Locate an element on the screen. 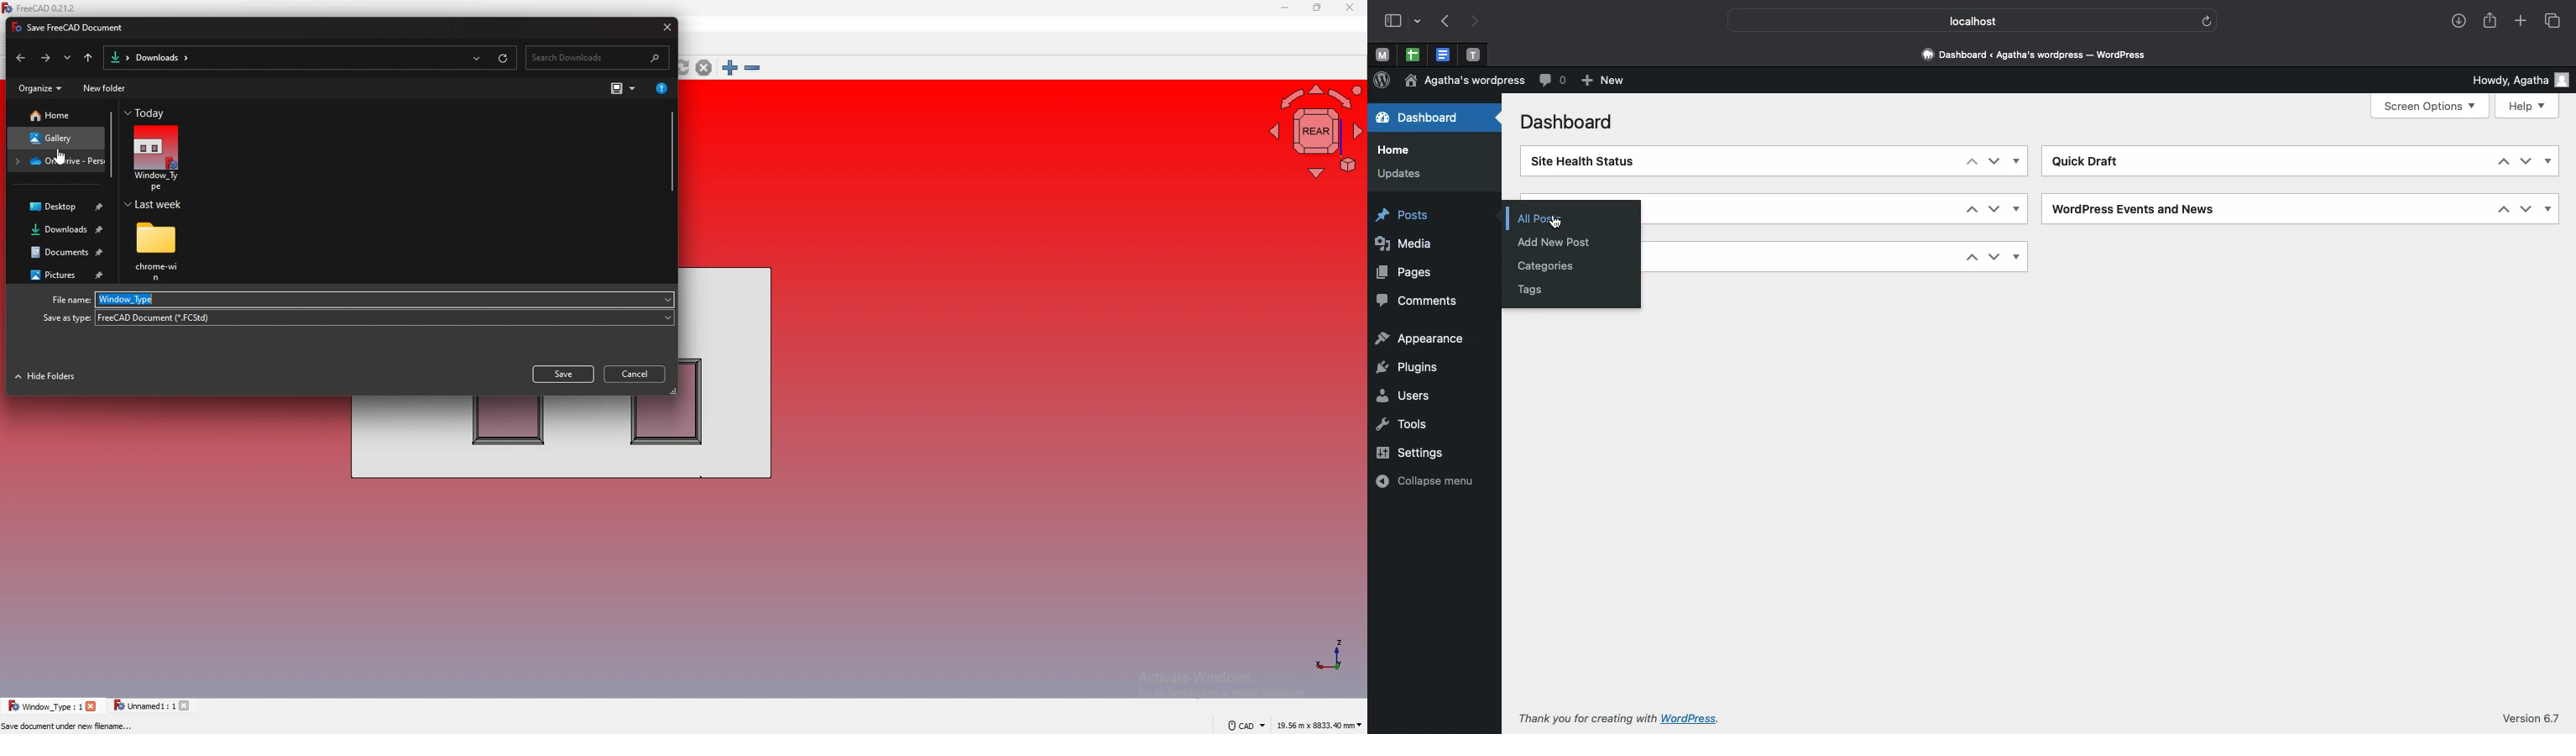 This screenshot has height=756, width=2576. Unnamed1: 1 is located at coordinates (144, 705).